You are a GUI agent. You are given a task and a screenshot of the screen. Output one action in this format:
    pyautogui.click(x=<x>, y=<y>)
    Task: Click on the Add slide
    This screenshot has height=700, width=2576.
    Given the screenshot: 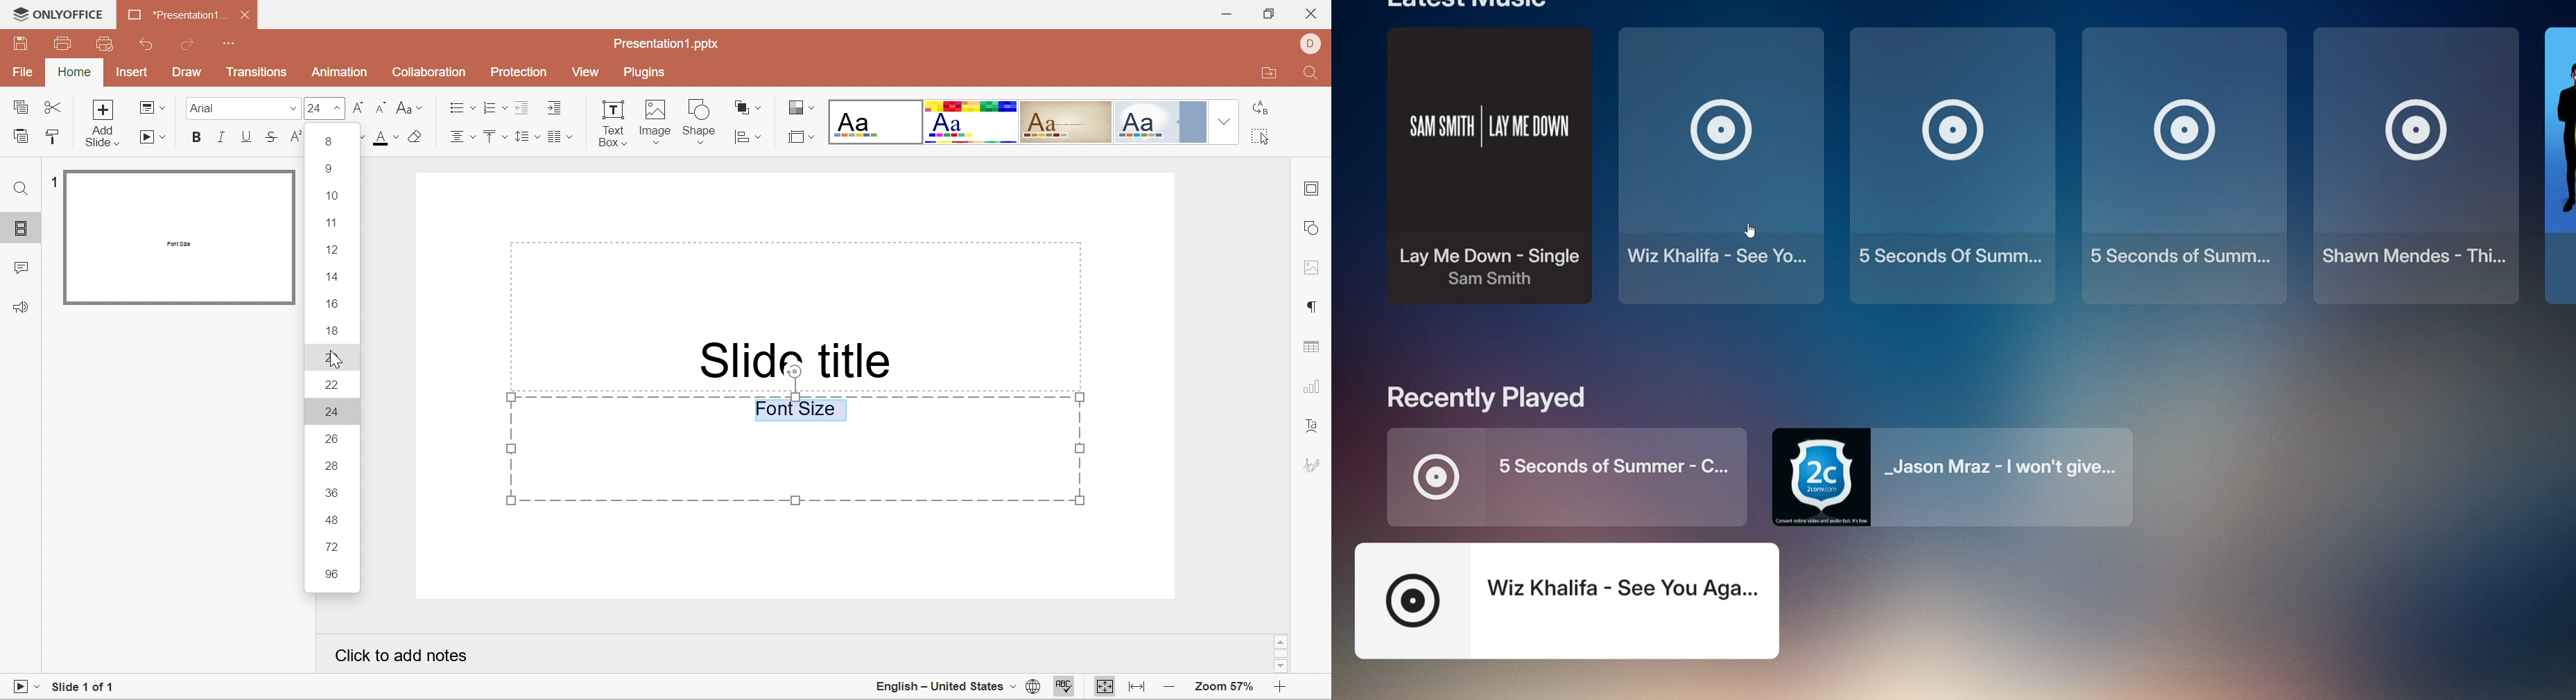 What is the action you would take?
    pyautogui.click(x=105, y=125)
    